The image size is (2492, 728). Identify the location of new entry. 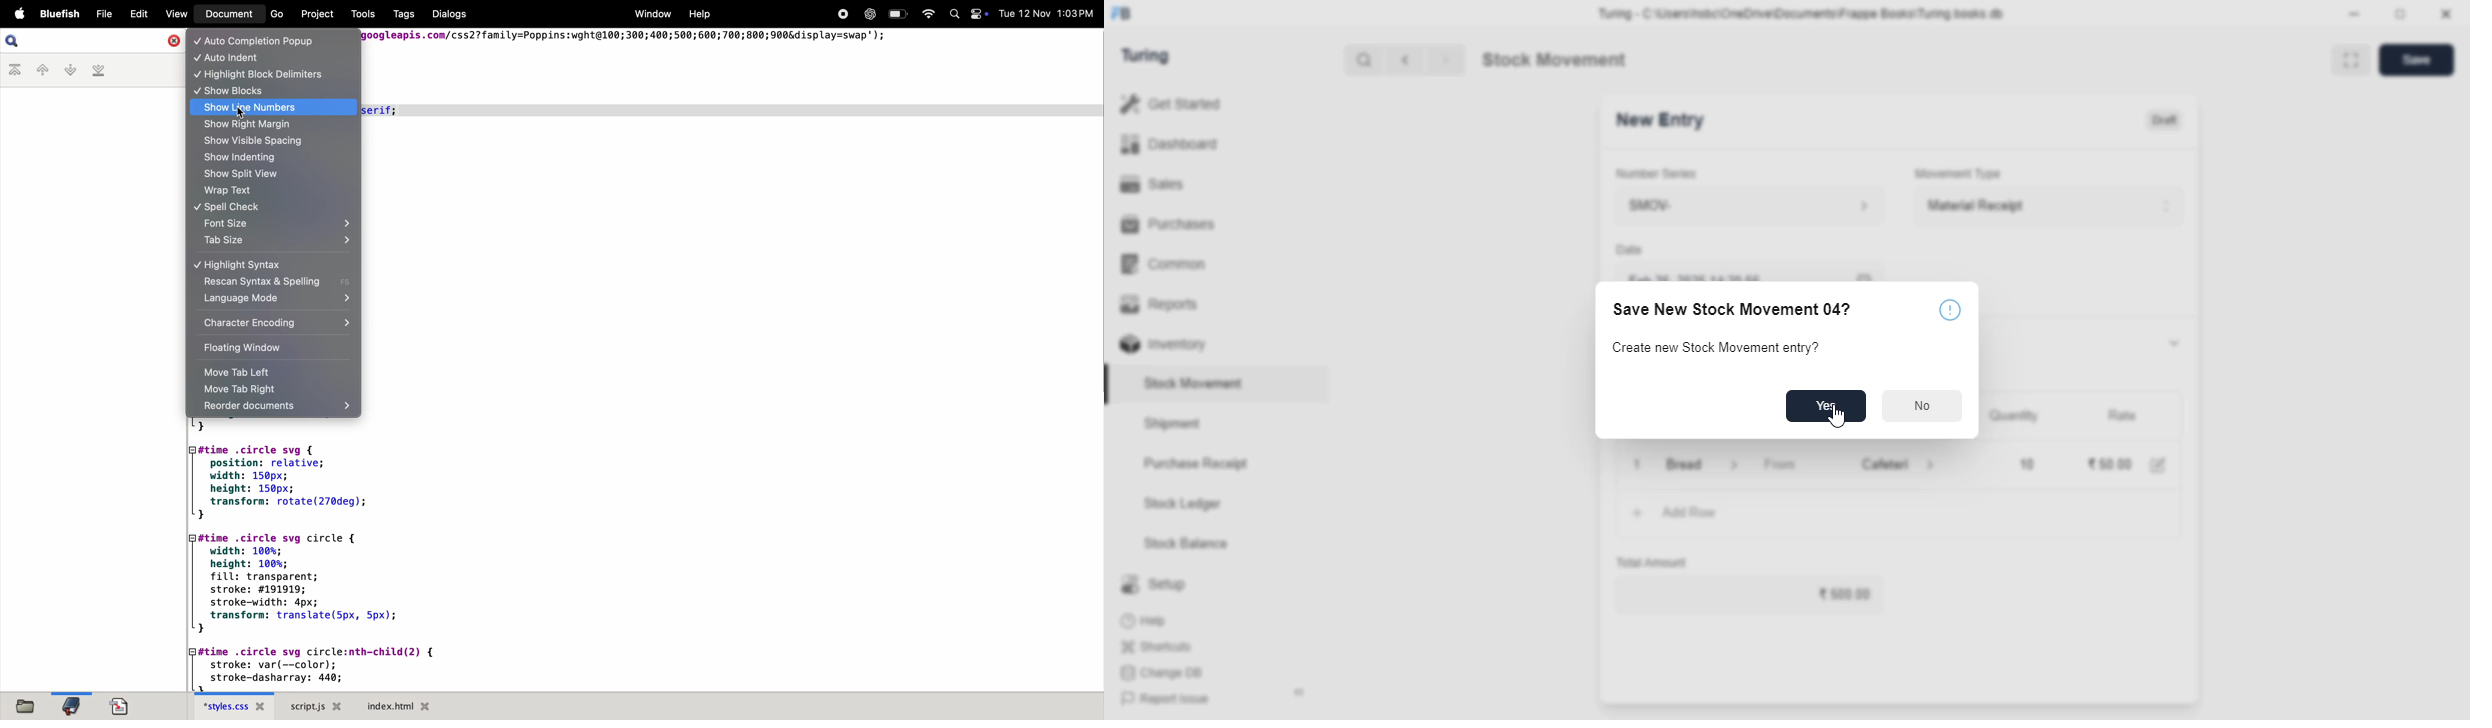
(1659, 120).